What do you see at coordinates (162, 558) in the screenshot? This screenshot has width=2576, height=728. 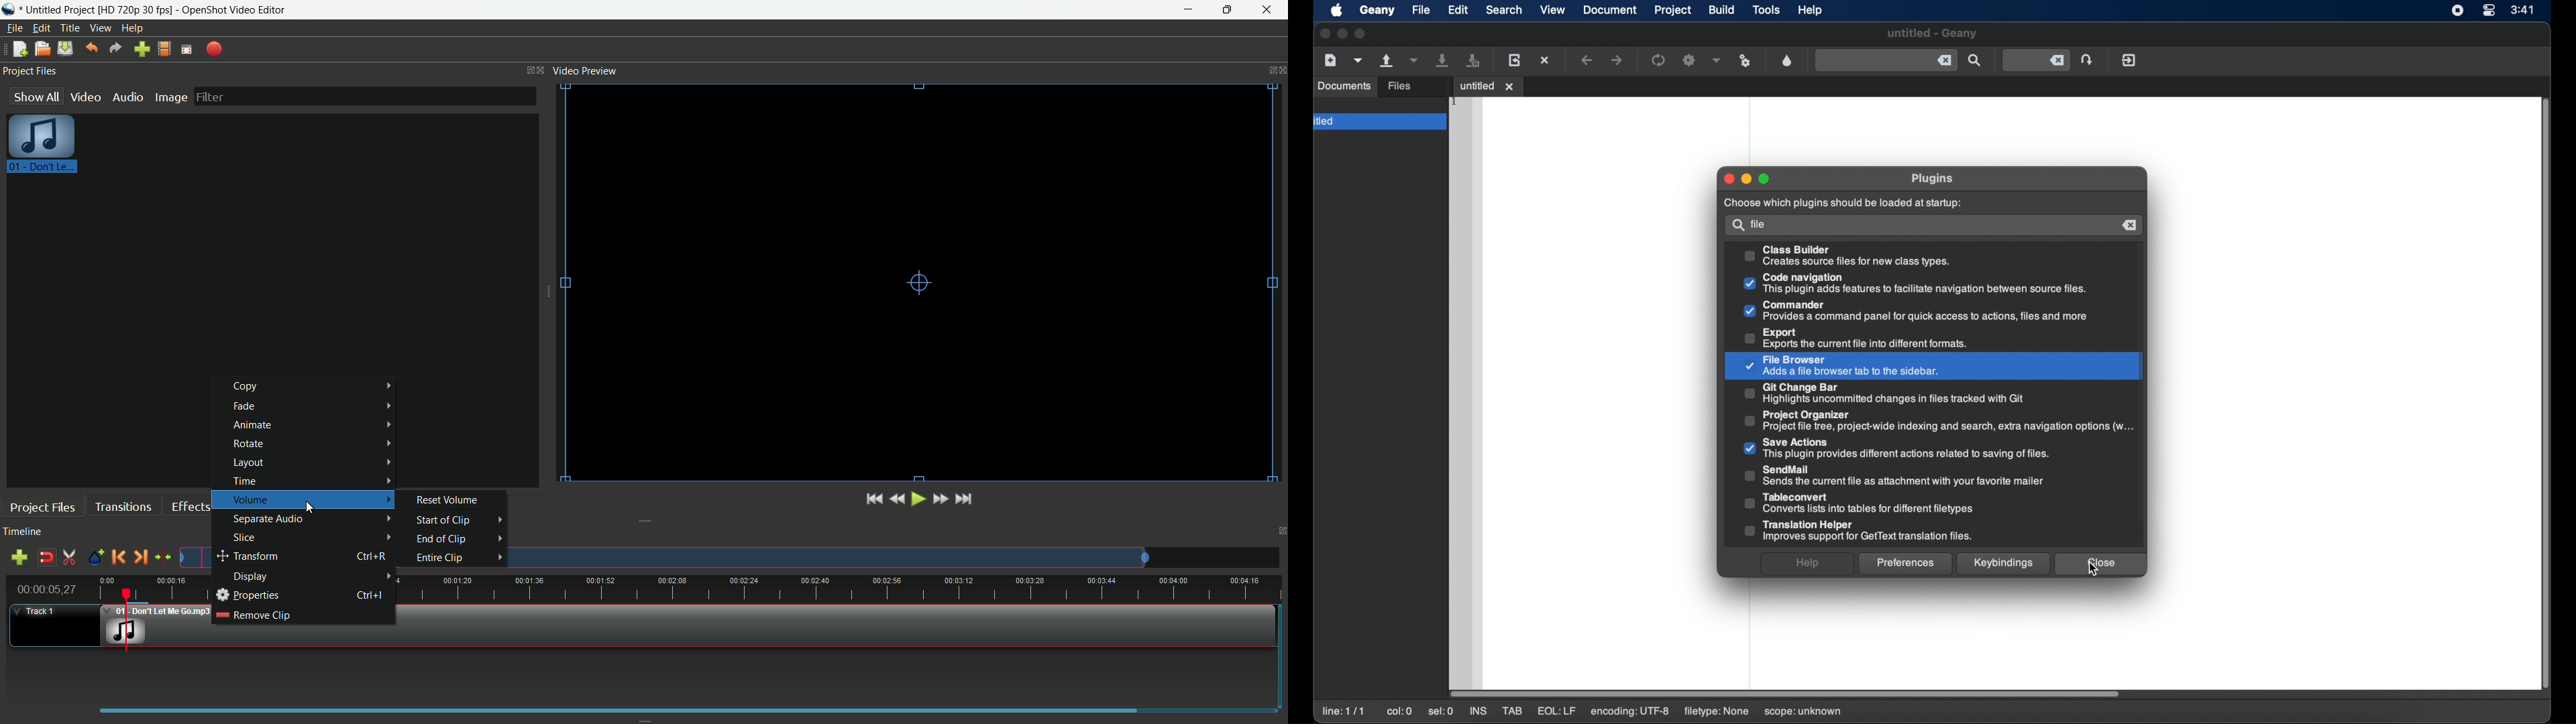 I see `center the timeline on the playhead` at bounding box center [162, 558].